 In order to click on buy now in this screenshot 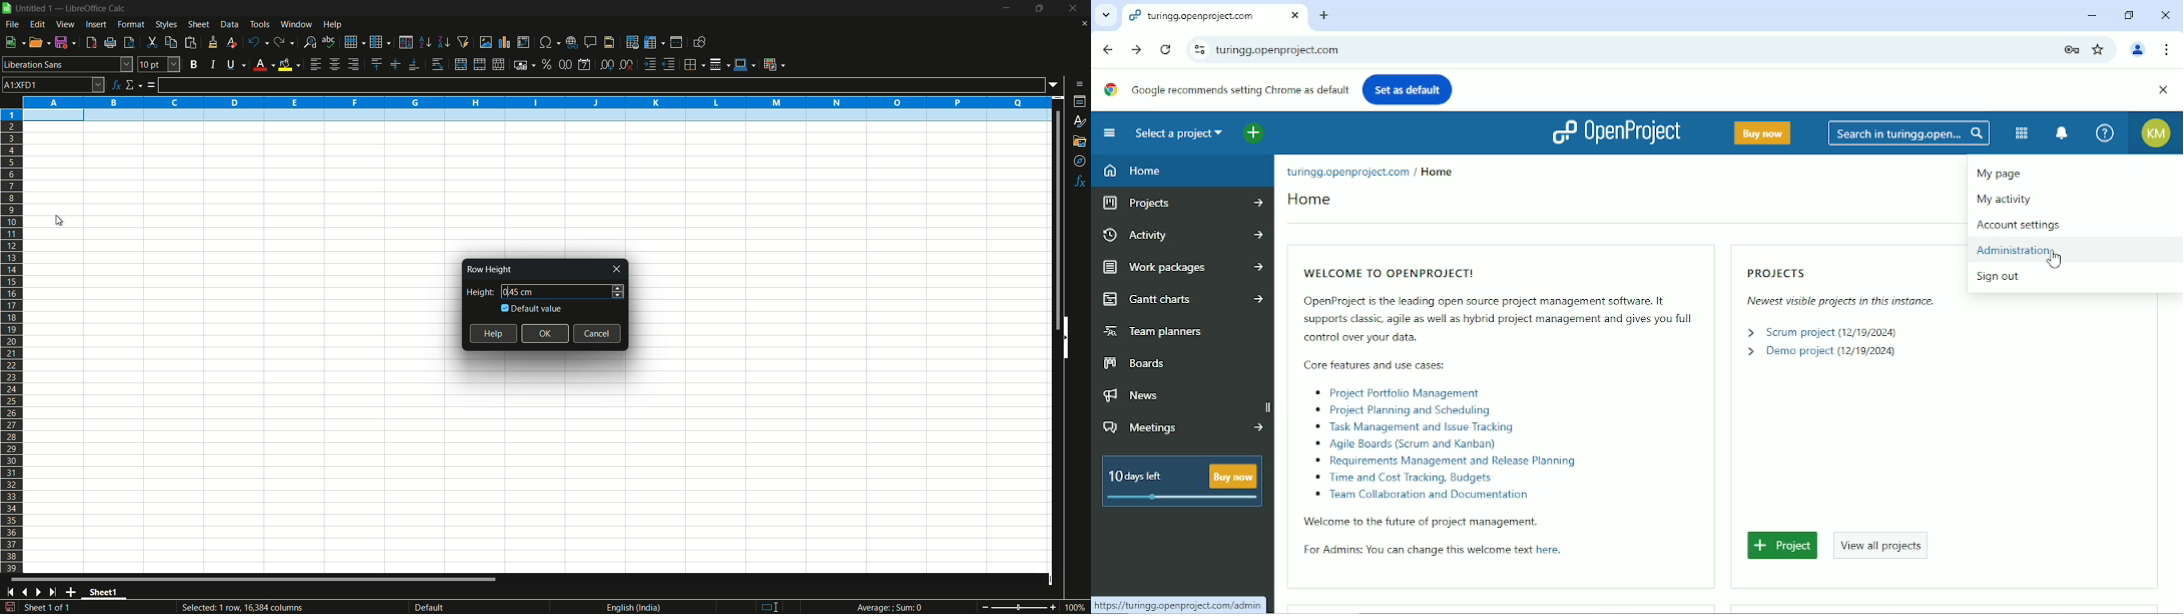, I will do `click(1233, 476)`.